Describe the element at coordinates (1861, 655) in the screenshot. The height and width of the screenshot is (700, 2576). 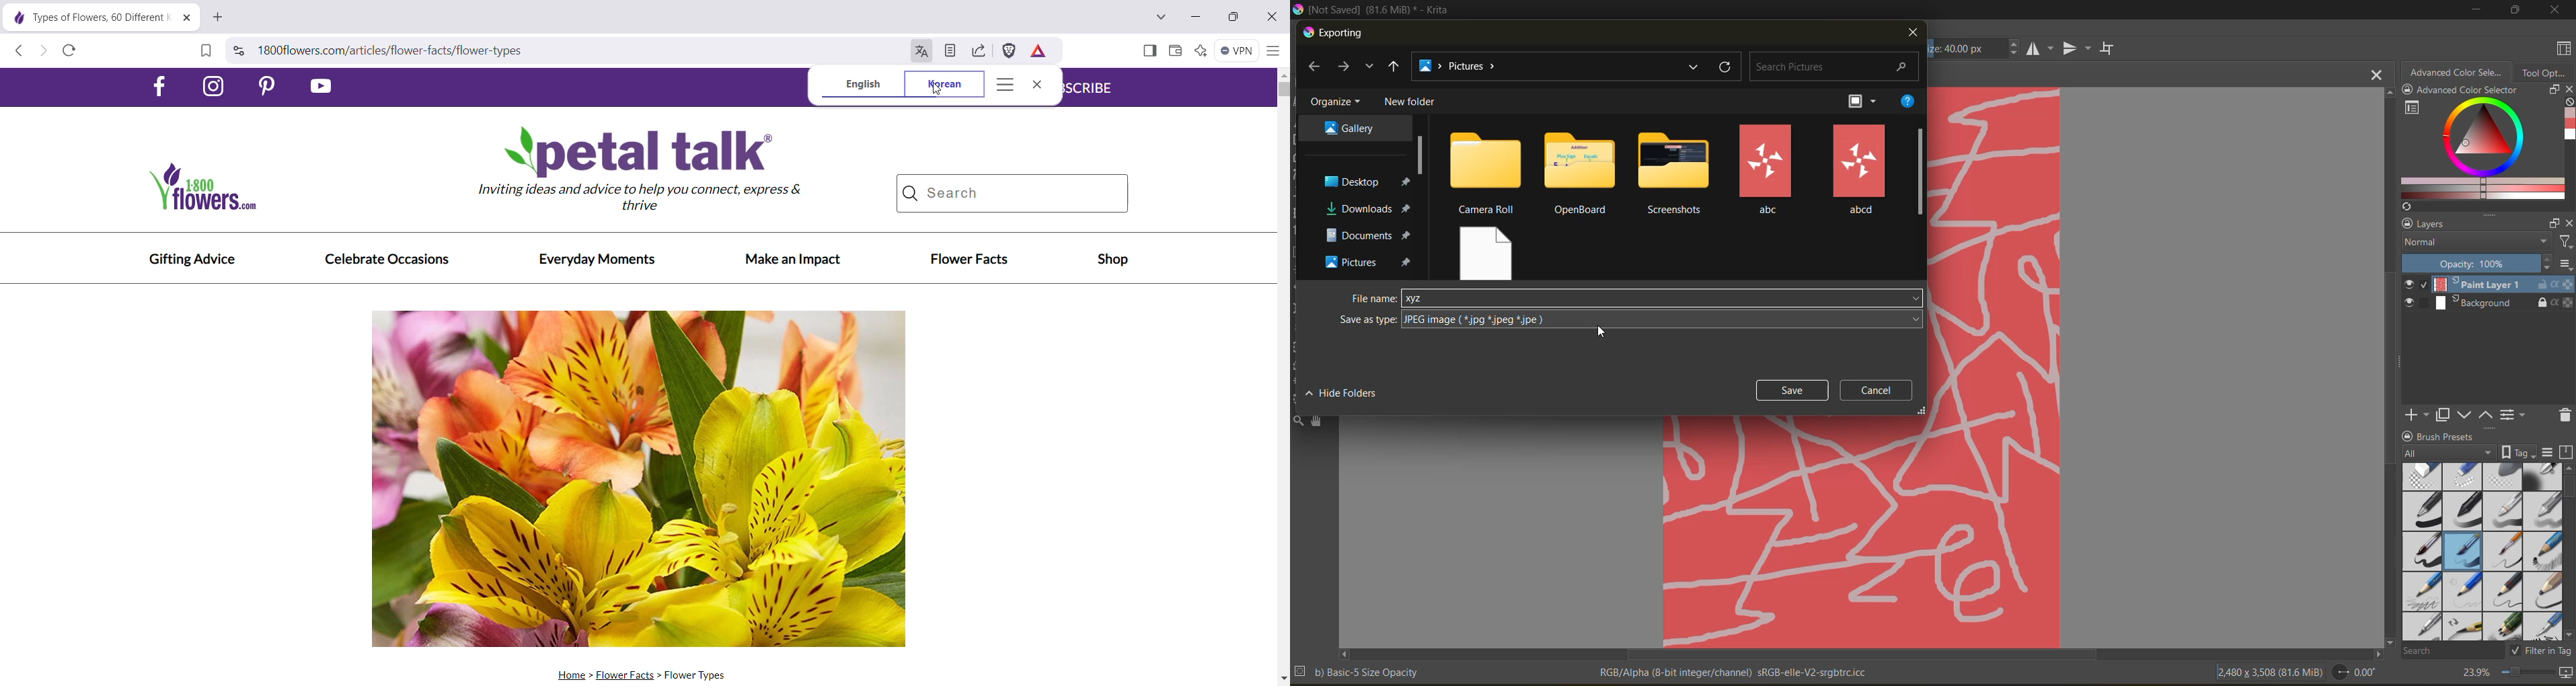
I see `horizontal scroll bar` at that location.